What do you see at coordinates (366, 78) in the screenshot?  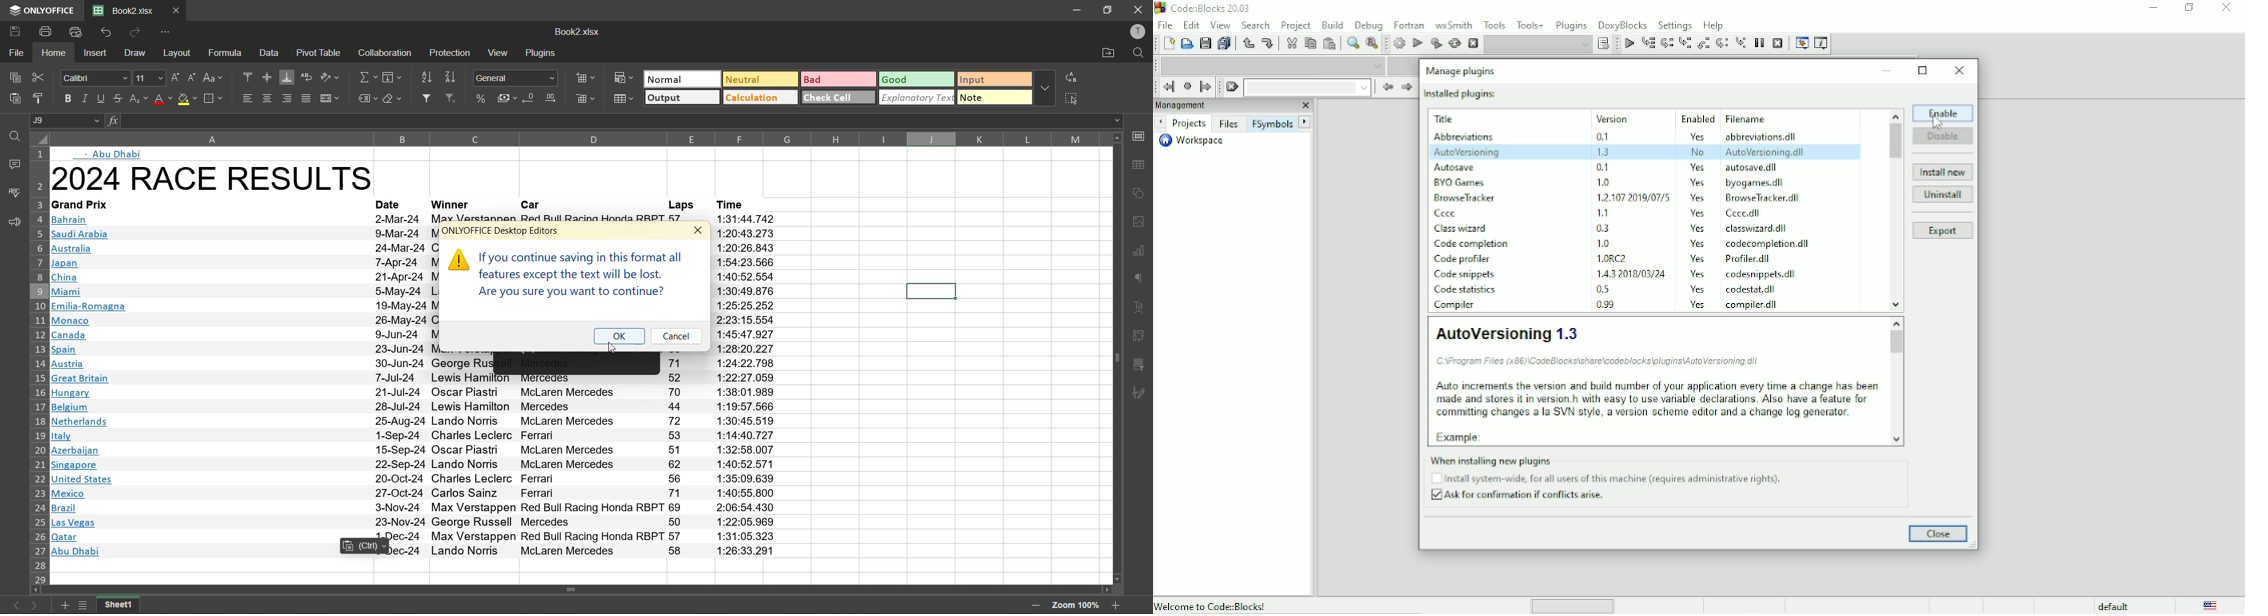 I see `summation` at bounding box center [366, 78].